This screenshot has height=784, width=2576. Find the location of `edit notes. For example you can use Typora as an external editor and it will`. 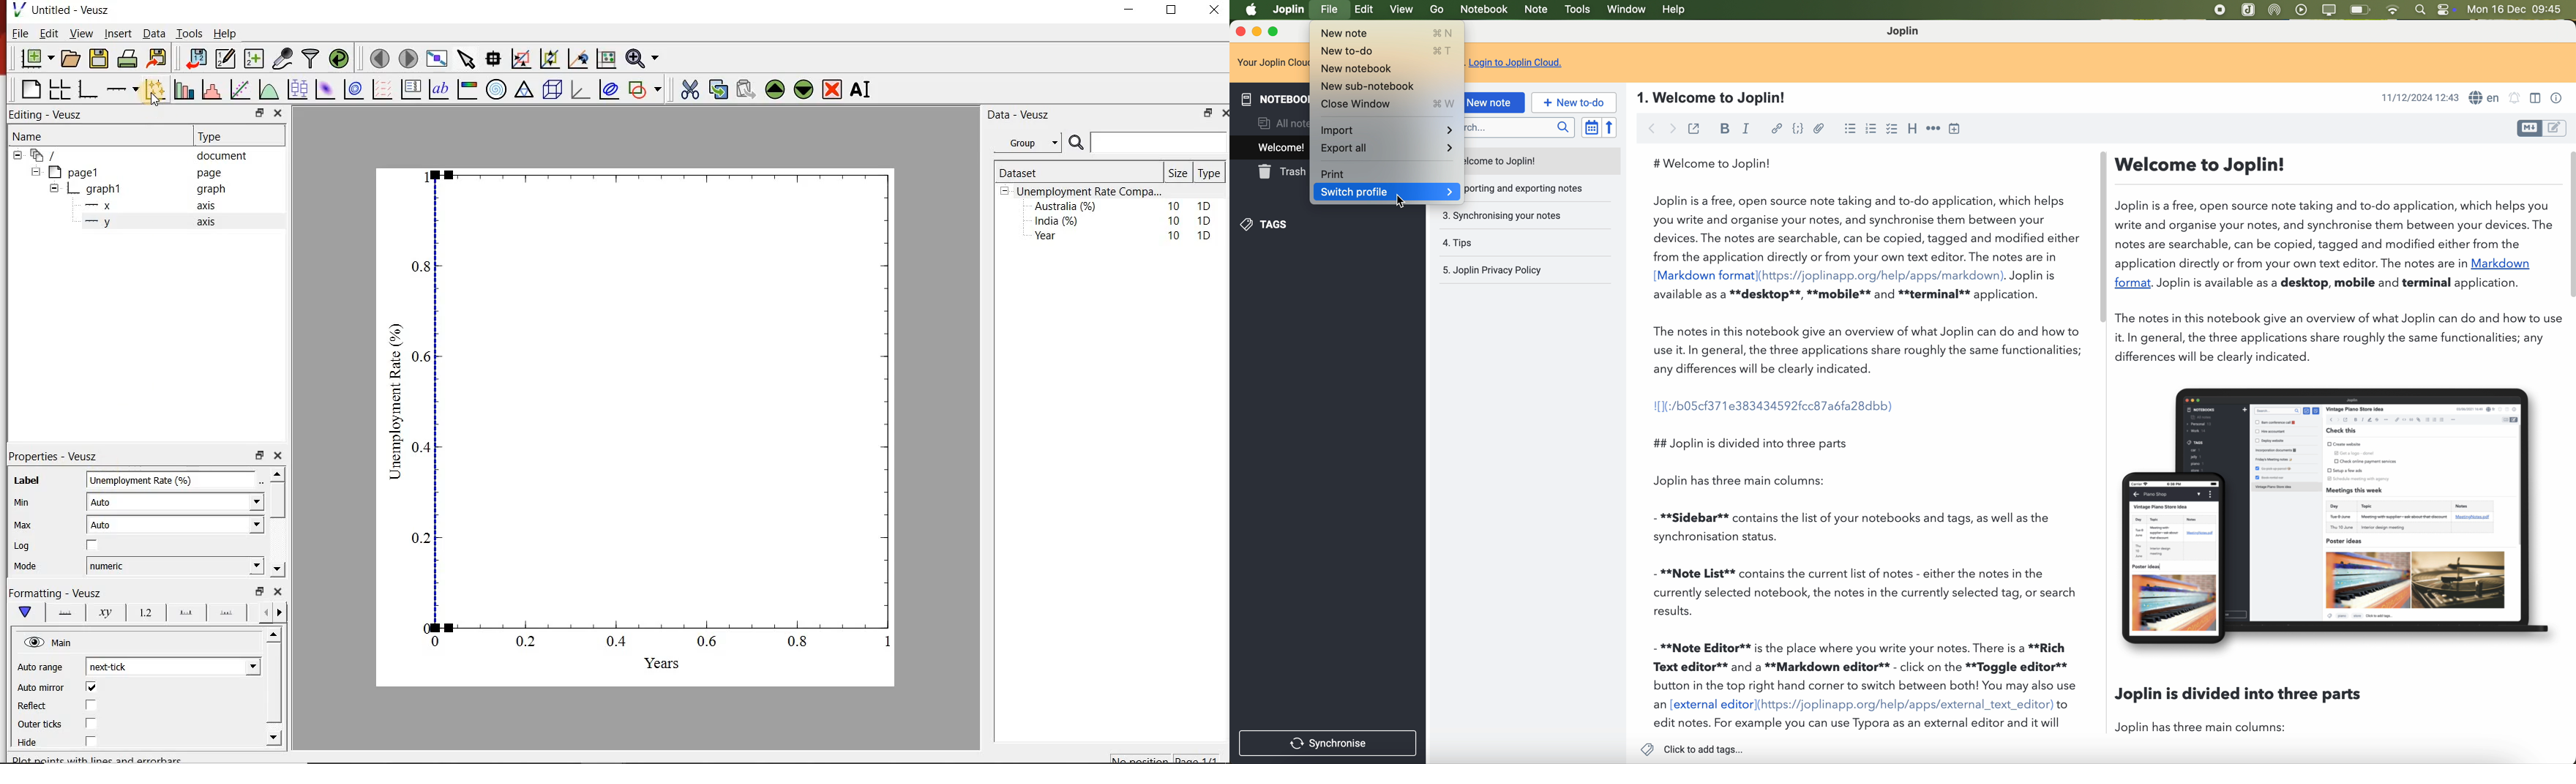

edit notes. For example you can use Typora as an external editor and it will is located at coordinates (1858, 724).